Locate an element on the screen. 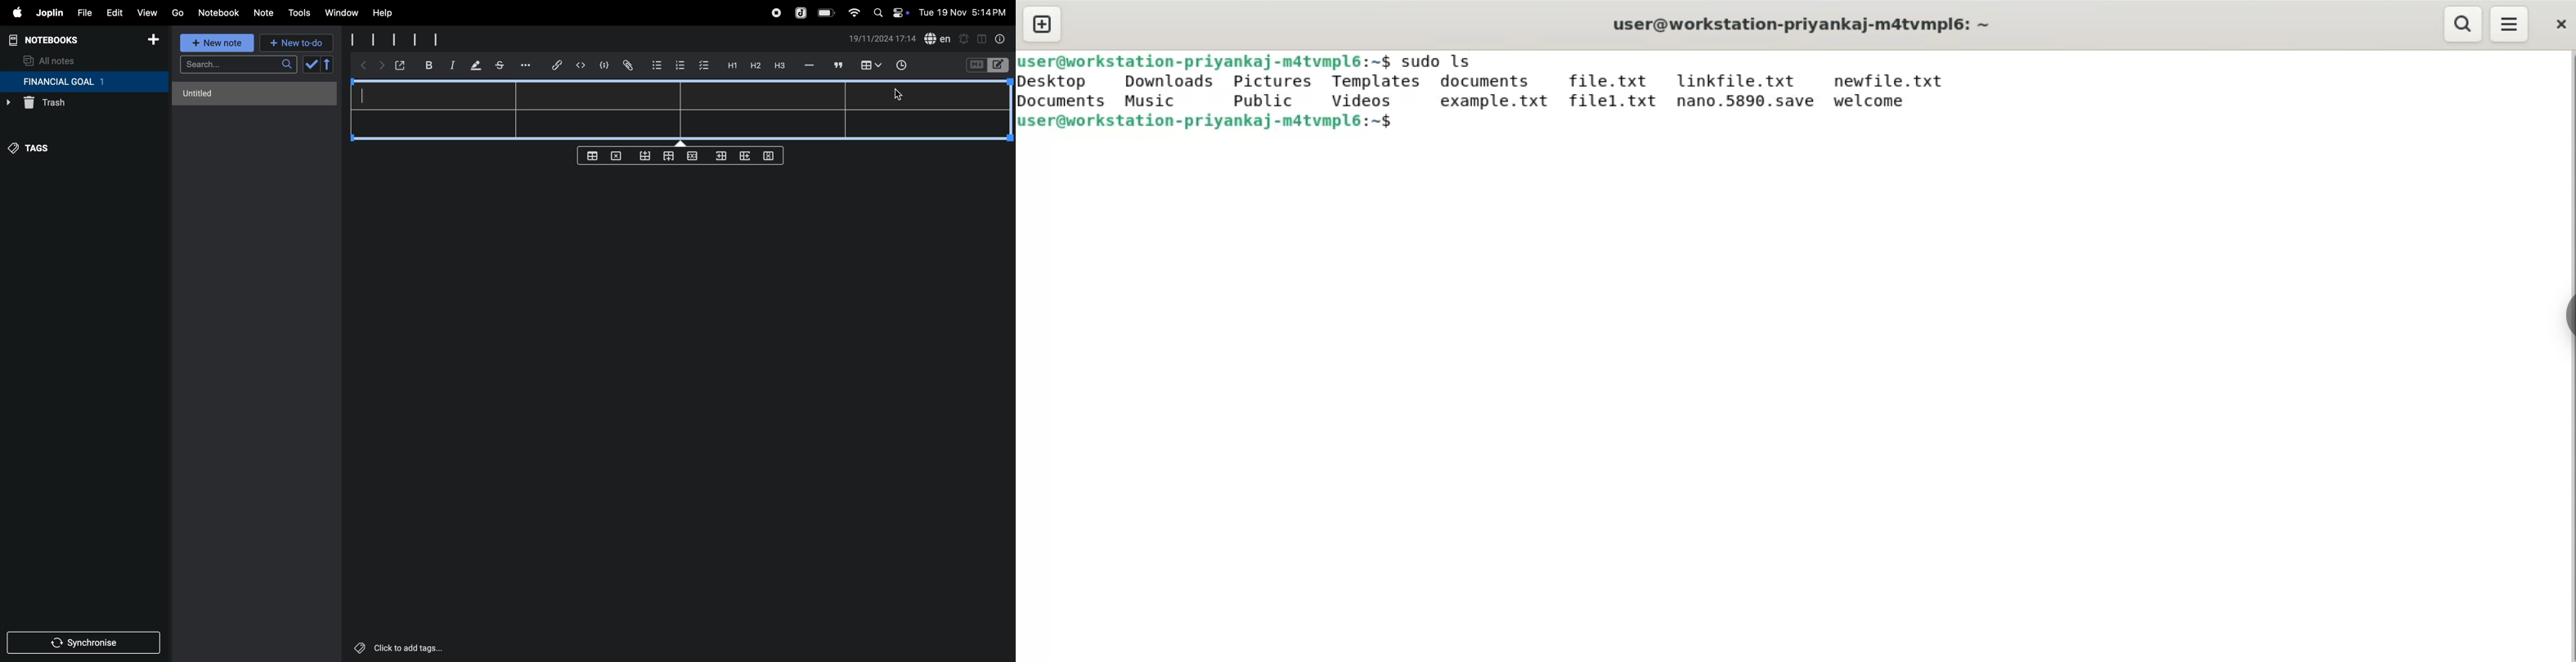  table is located at coordinates (684, 109).